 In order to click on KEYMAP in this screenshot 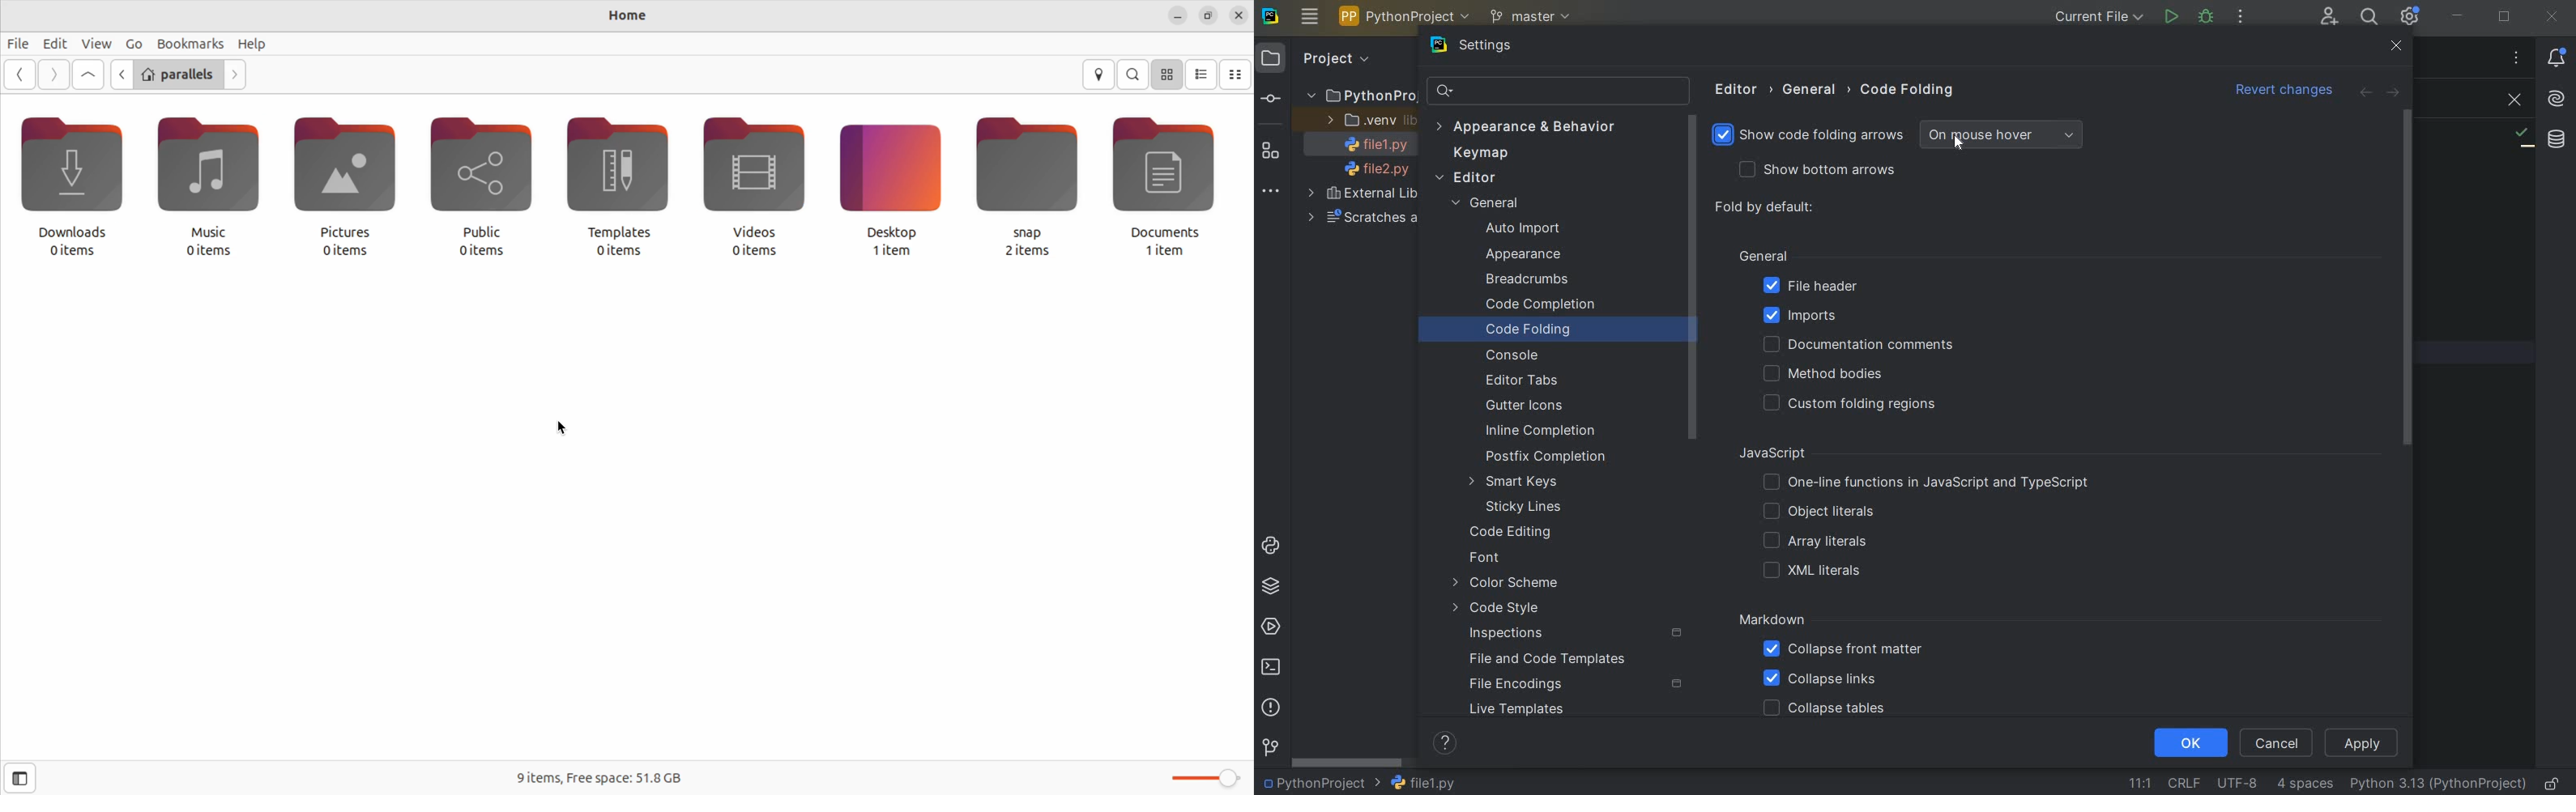, I will do `click(1486, 153)`.